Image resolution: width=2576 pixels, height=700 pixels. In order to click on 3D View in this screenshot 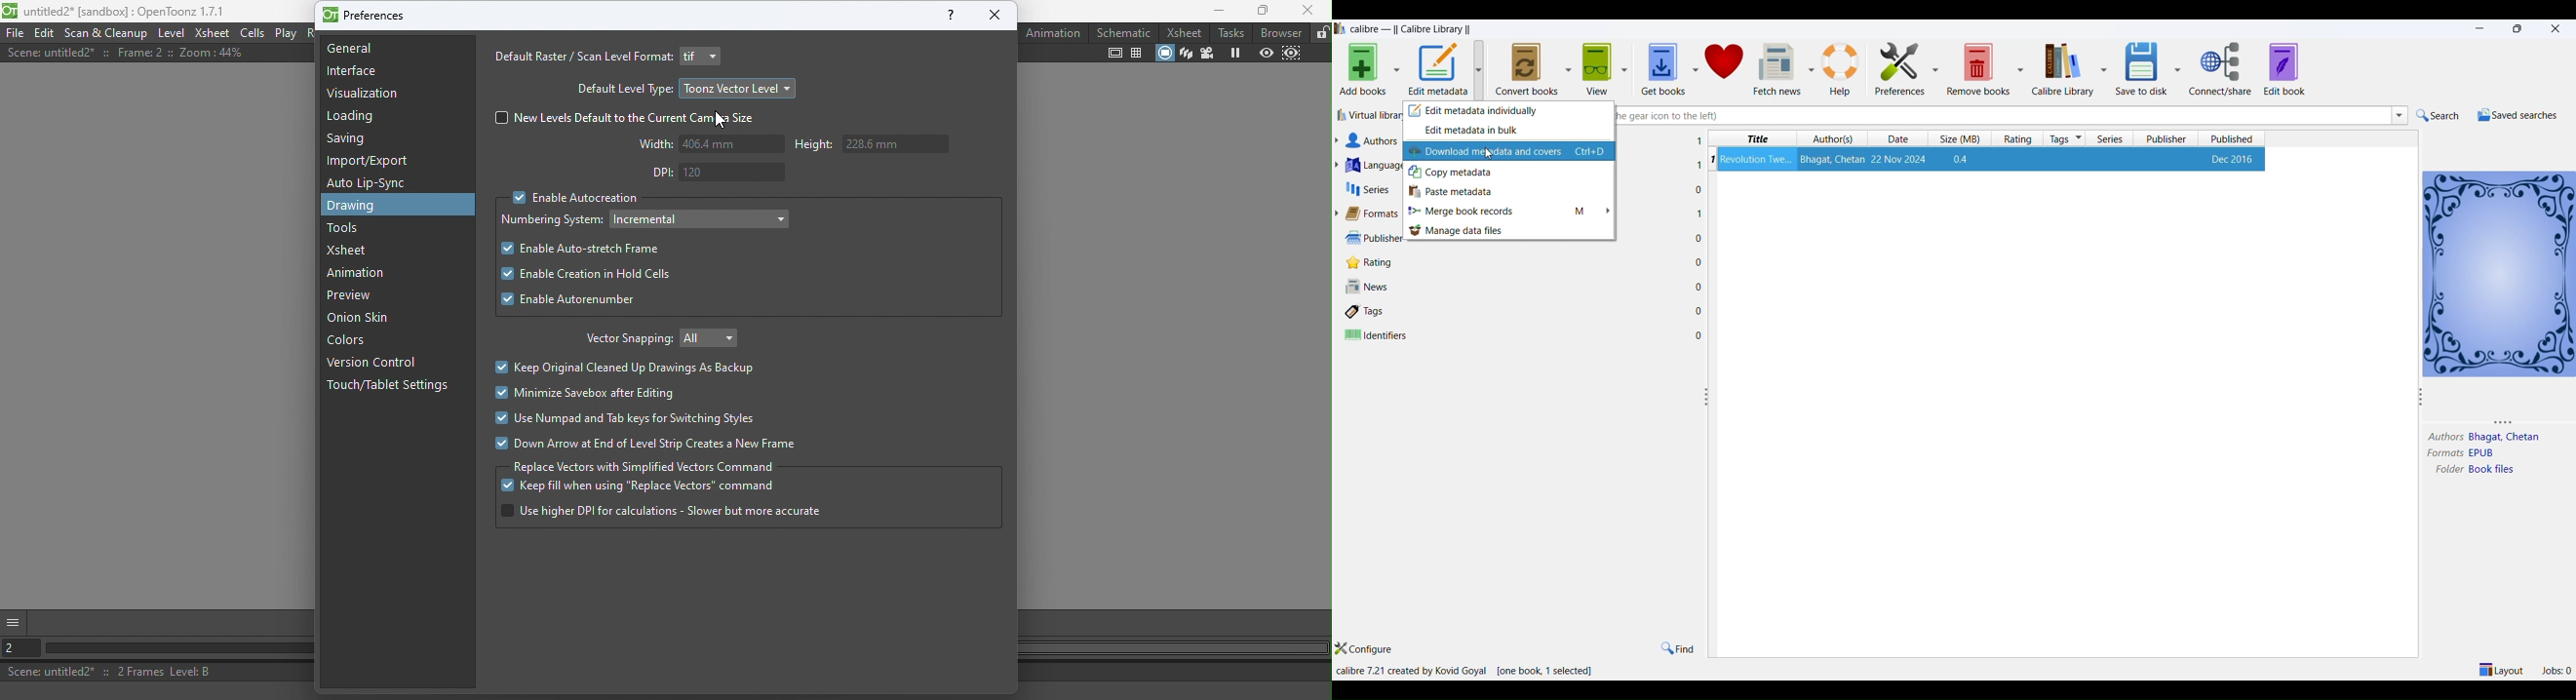, I will do `click(1185, 54)`.